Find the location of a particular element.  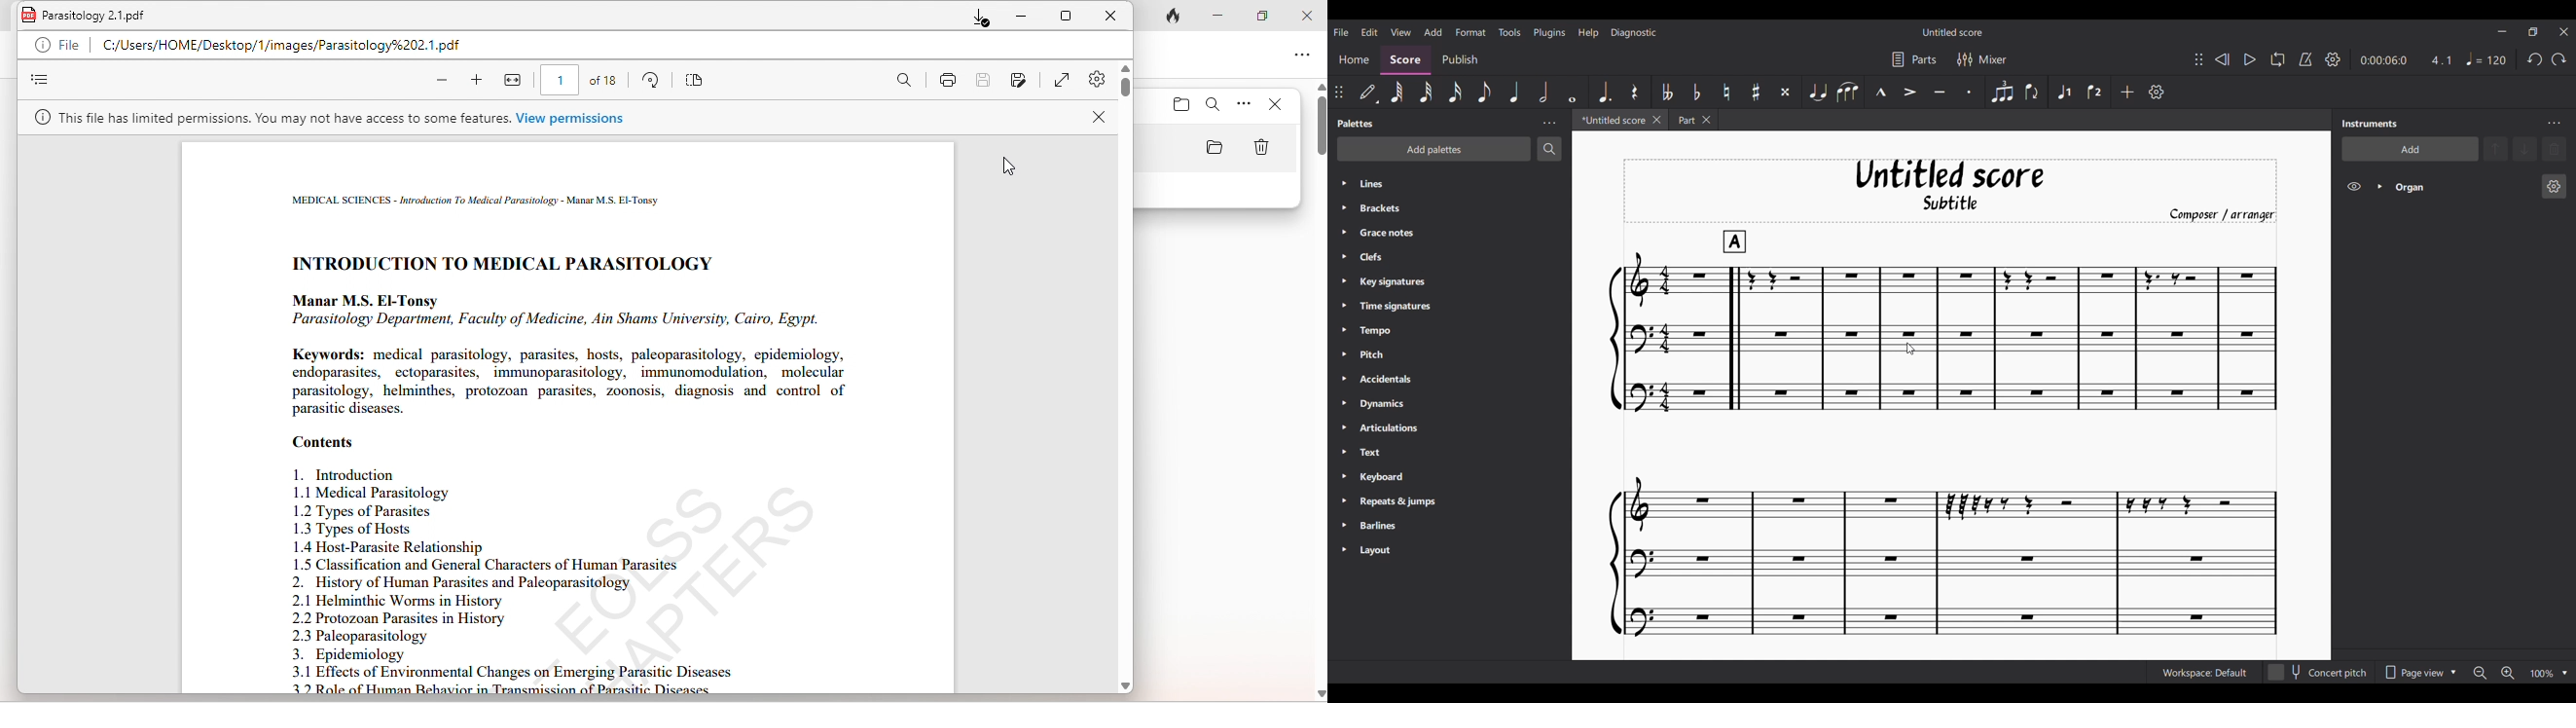

Expand Organ is located at coordinates (2380, 186).